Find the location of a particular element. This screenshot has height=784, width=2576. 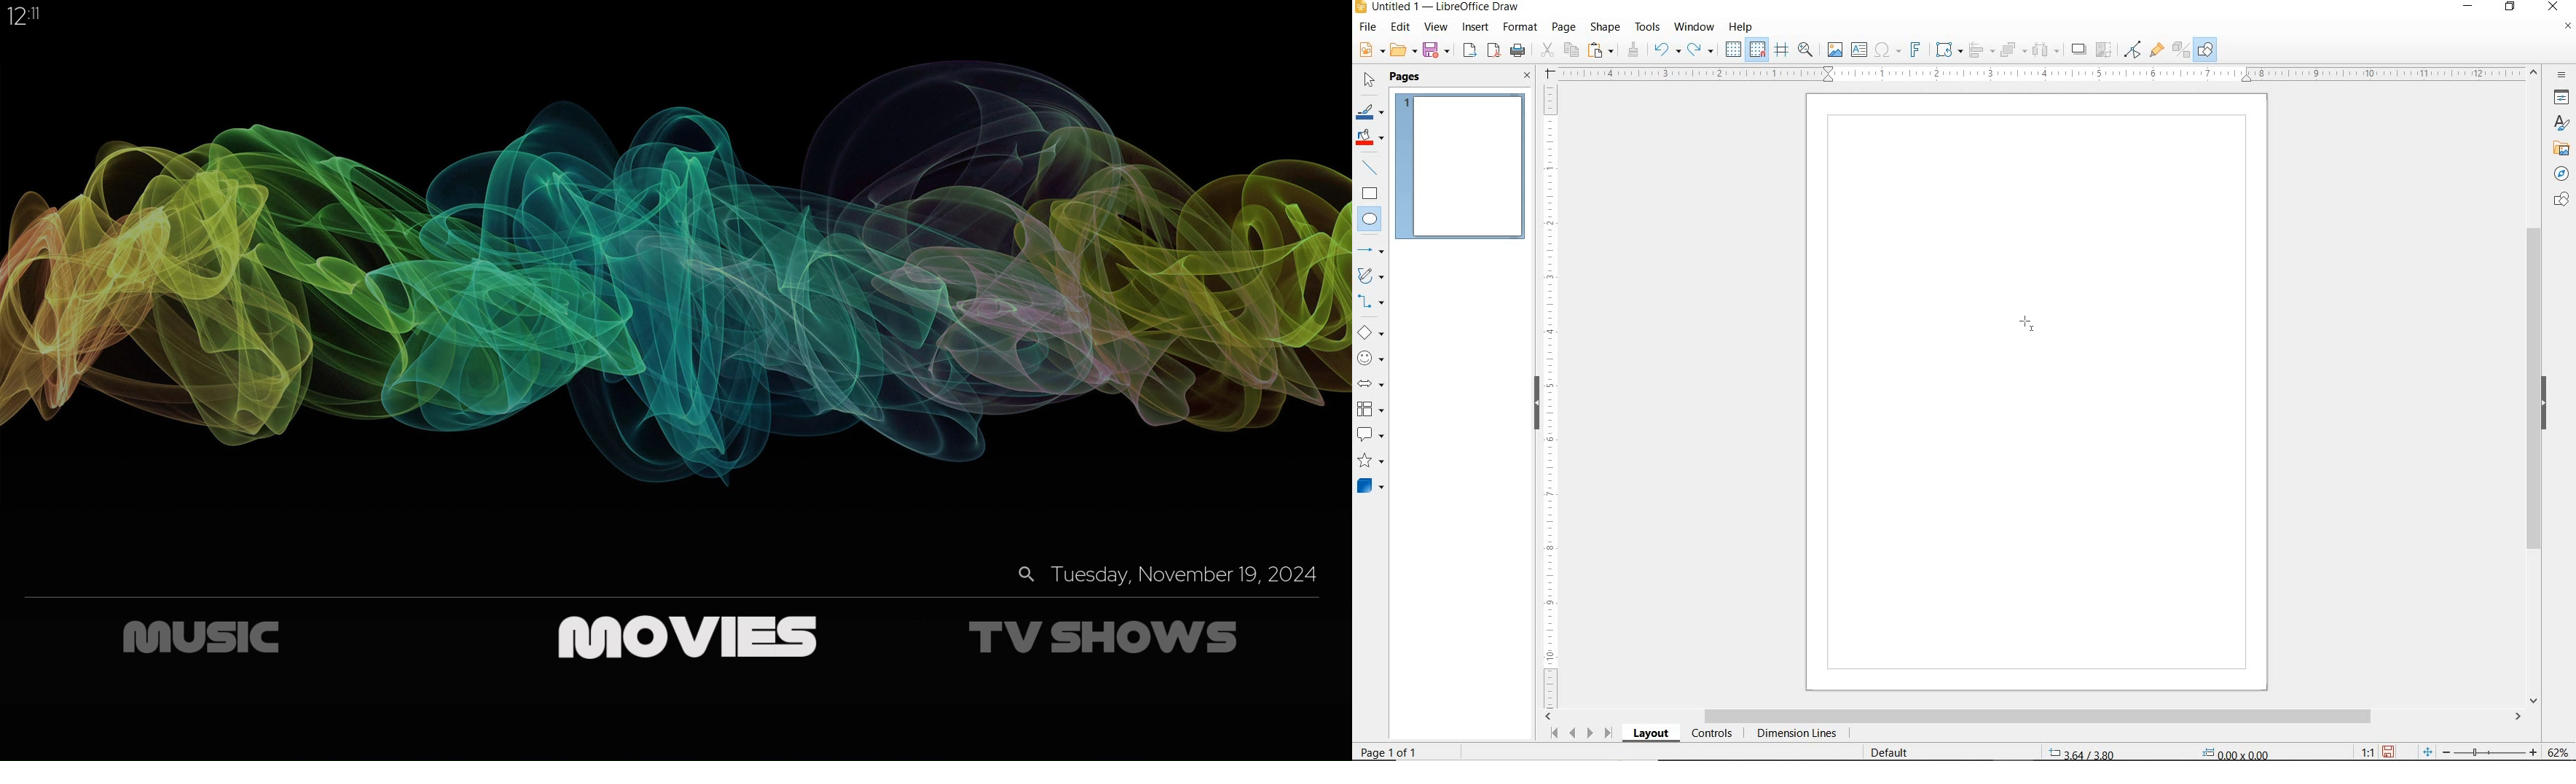

search is located at coordinates (1018, 576).